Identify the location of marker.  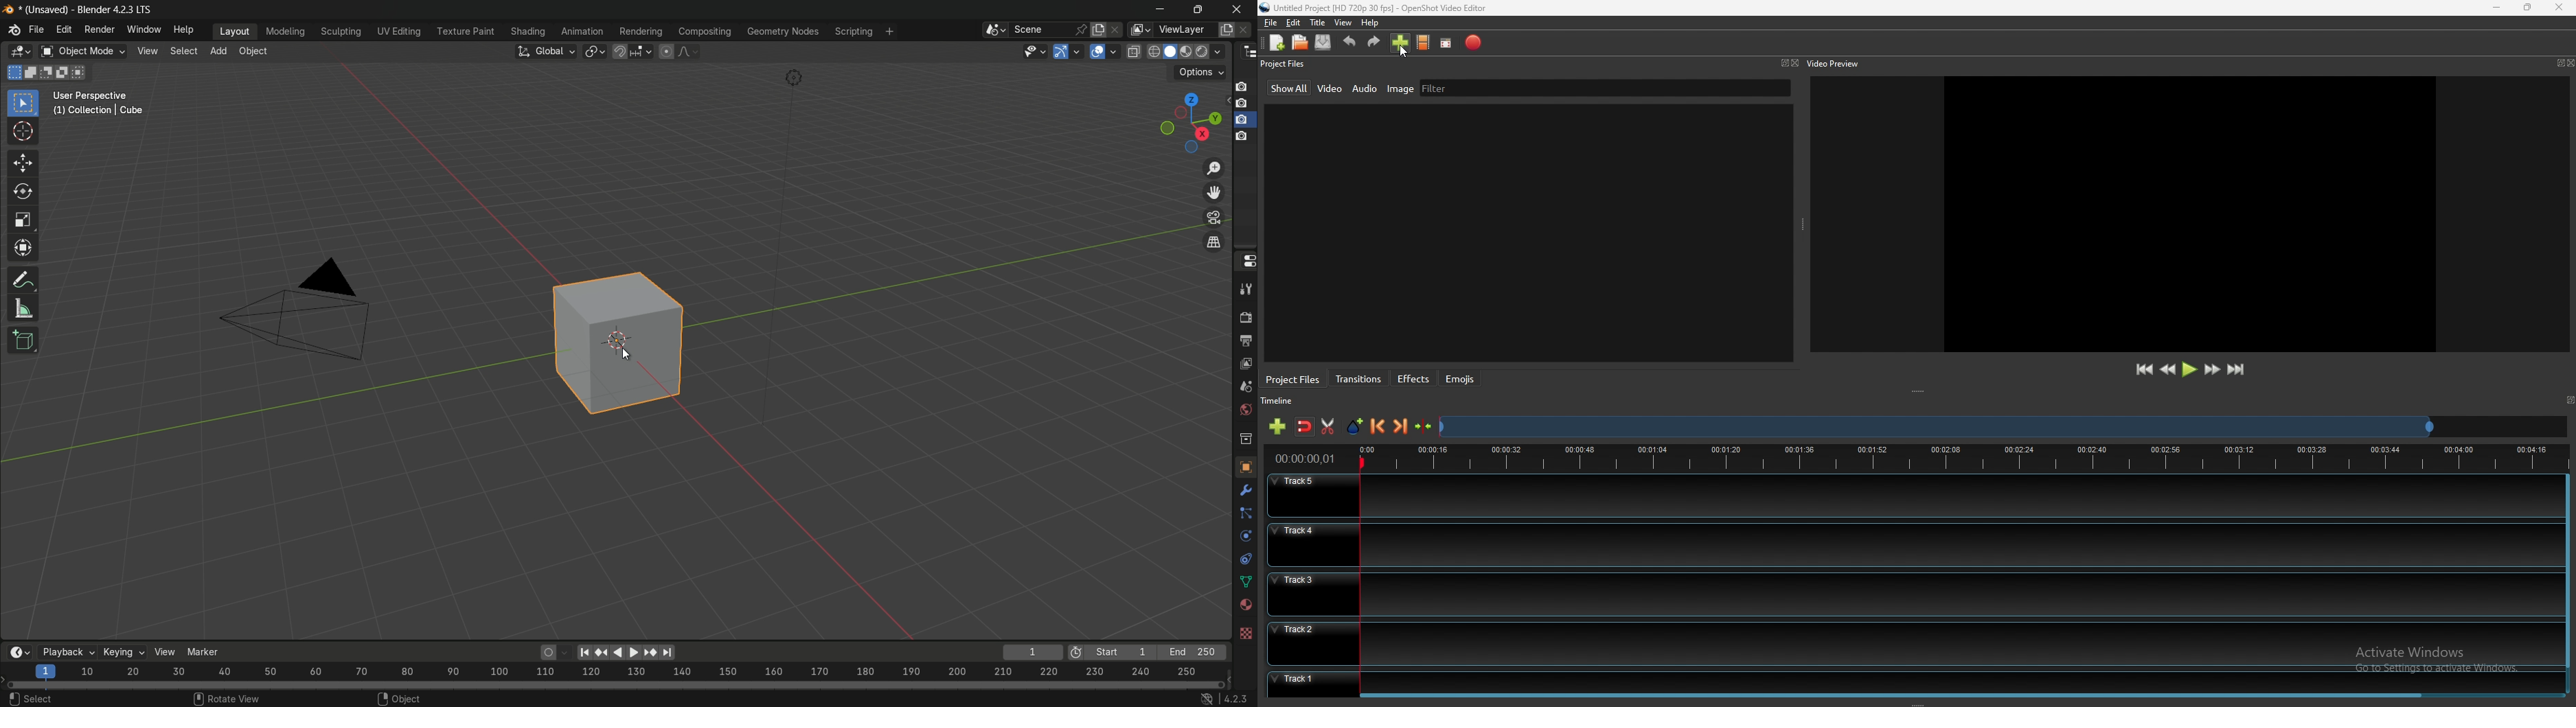
(210, 648).